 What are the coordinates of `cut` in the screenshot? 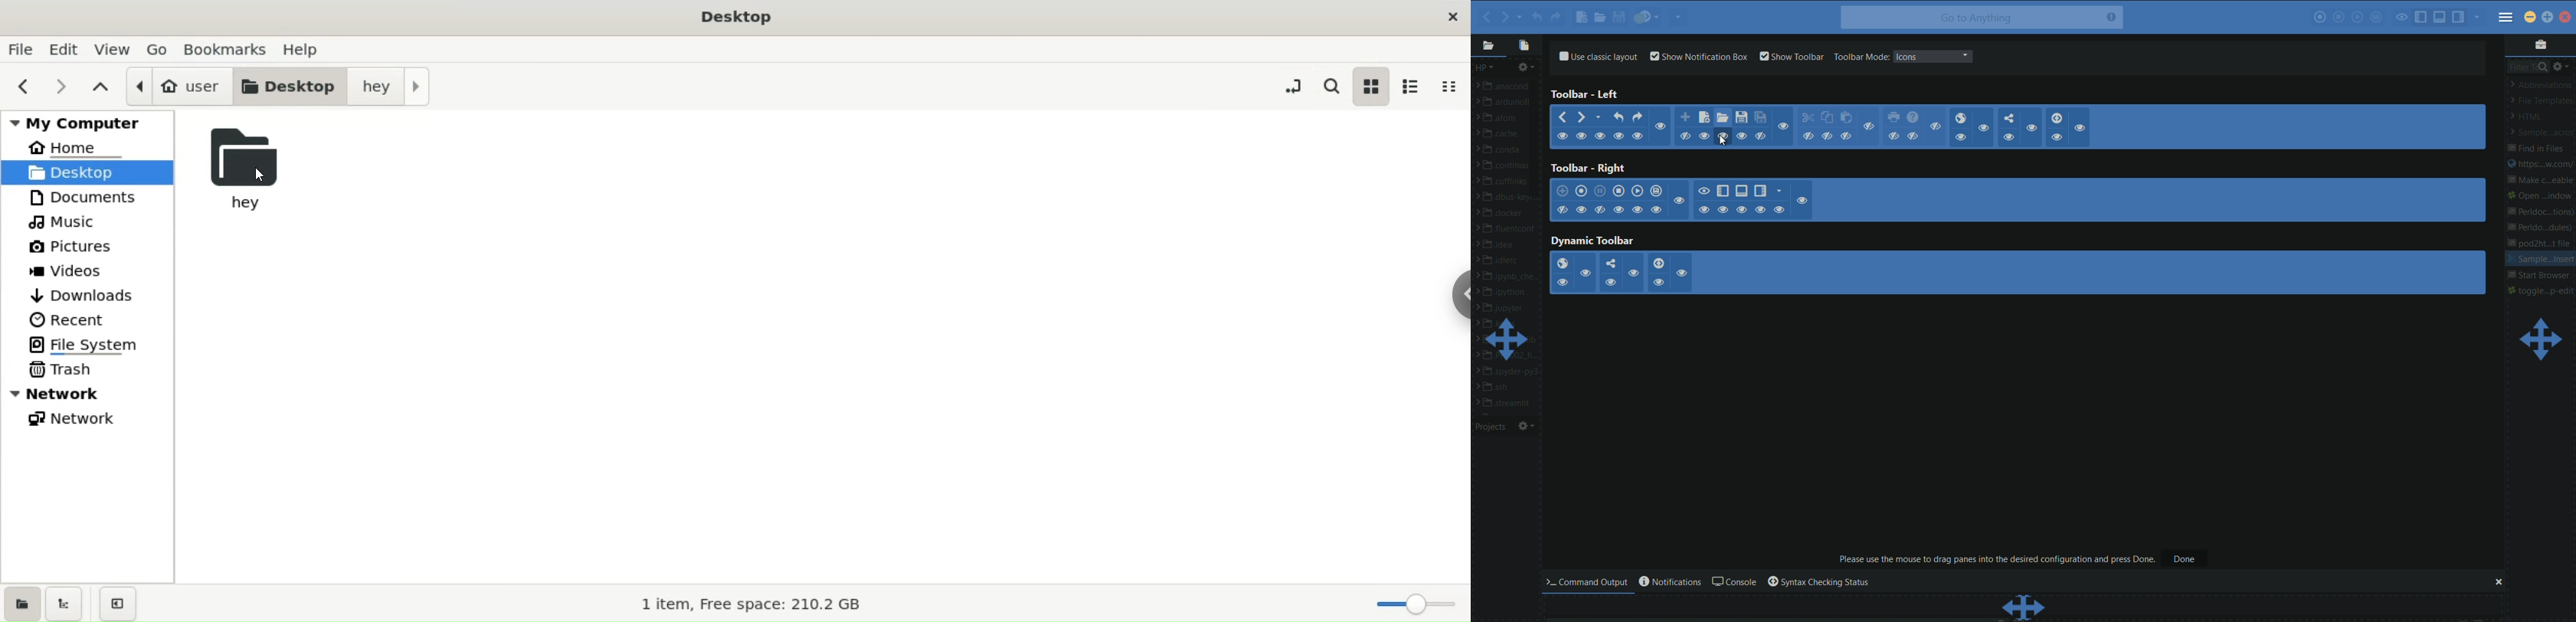 It's located at (1808, 118).